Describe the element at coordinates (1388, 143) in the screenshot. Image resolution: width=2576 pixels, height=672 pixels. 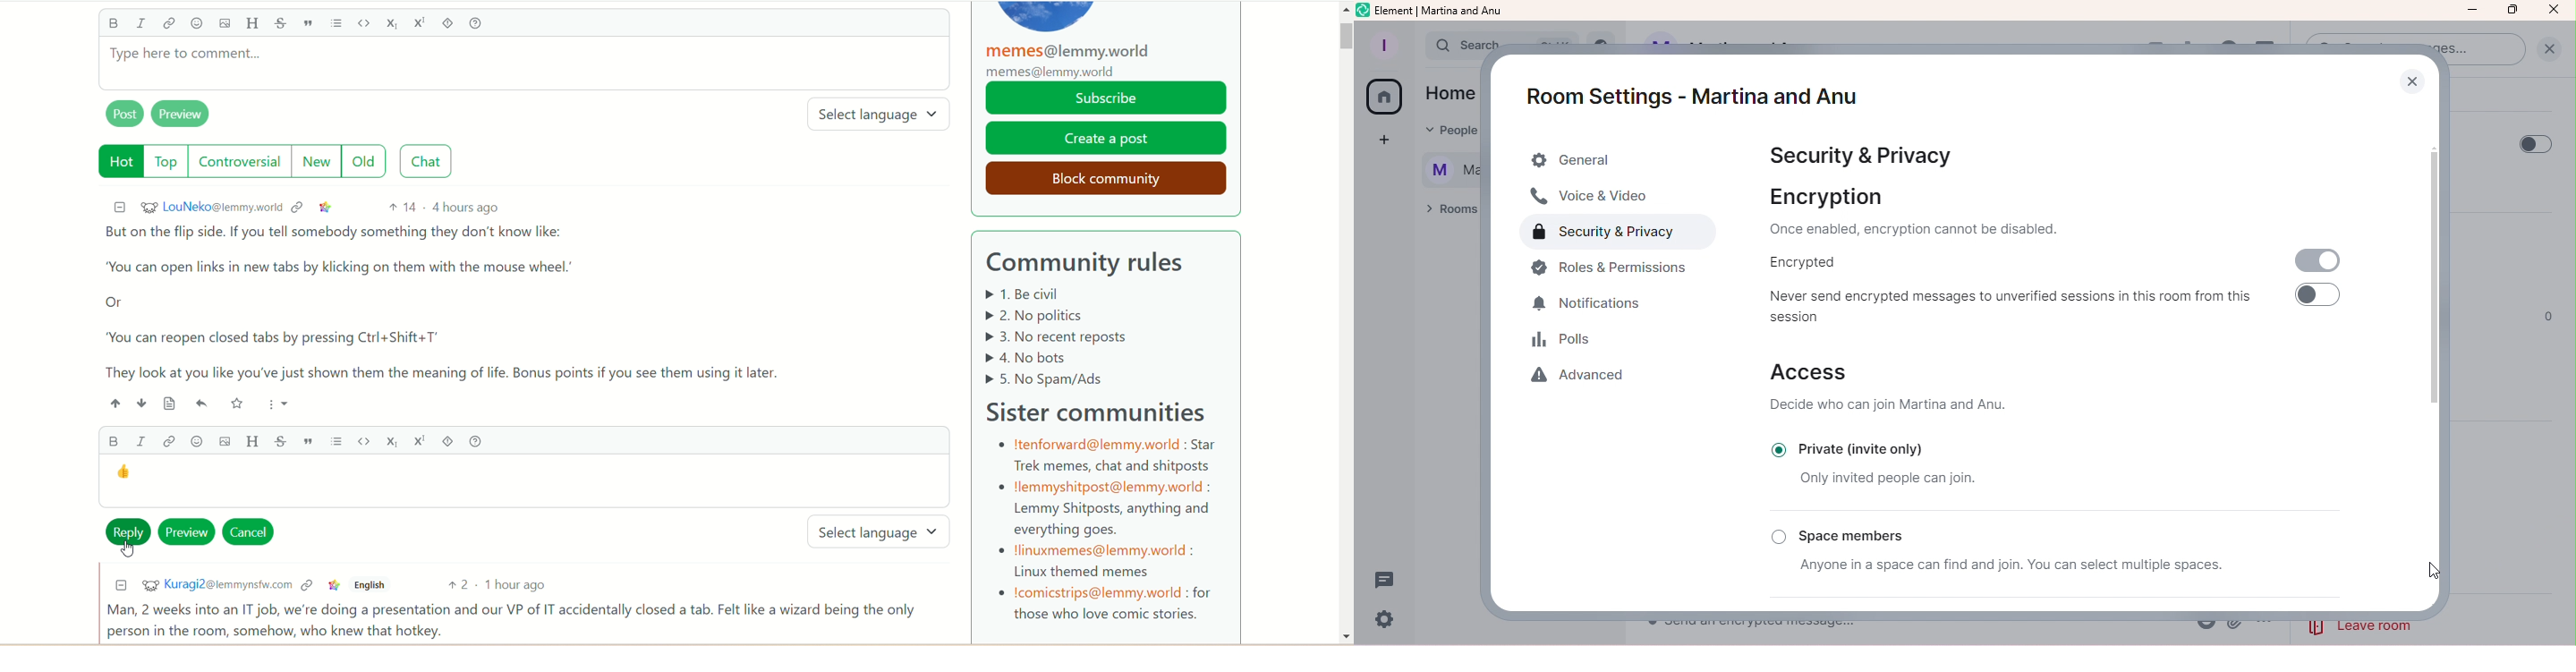
I see `Create a space` at that location.